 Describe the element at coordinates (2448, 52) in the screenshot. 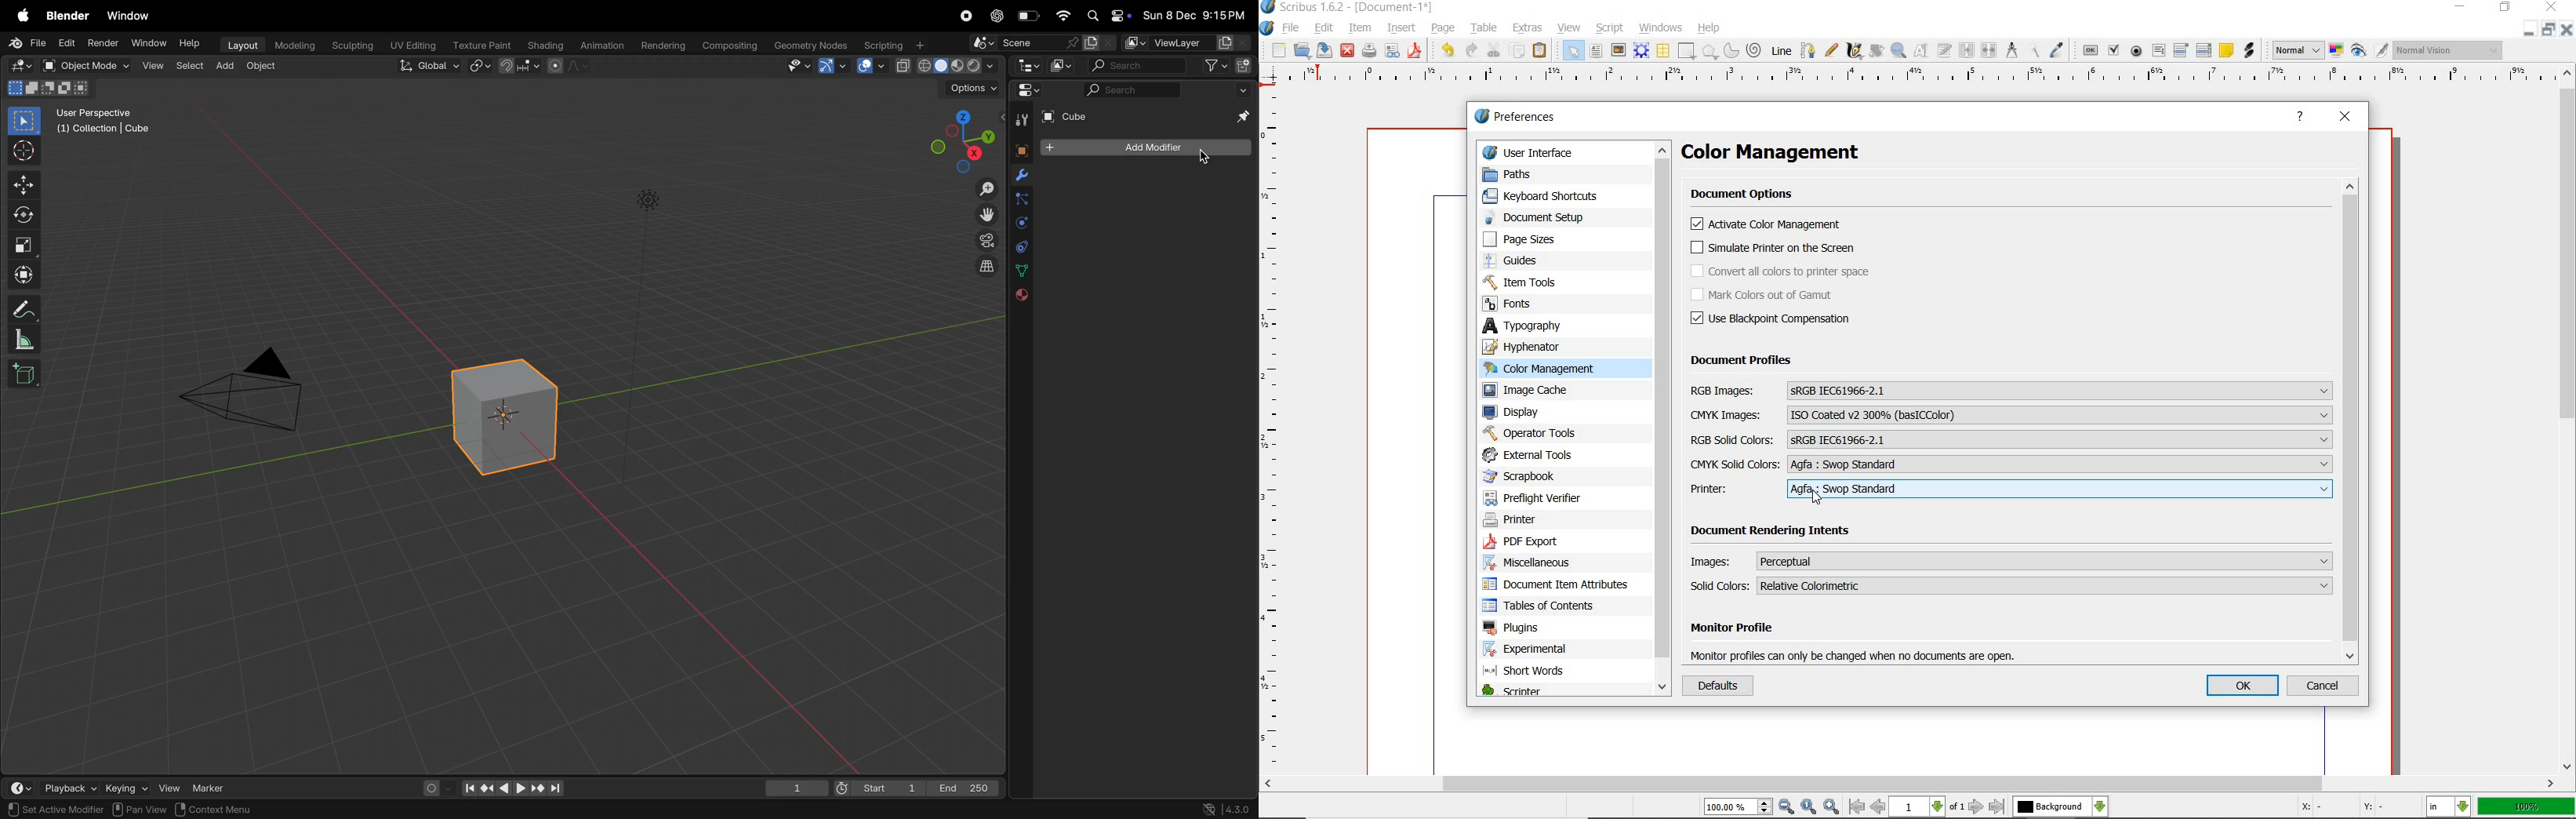

I see `visual appearance of the display` at that location.